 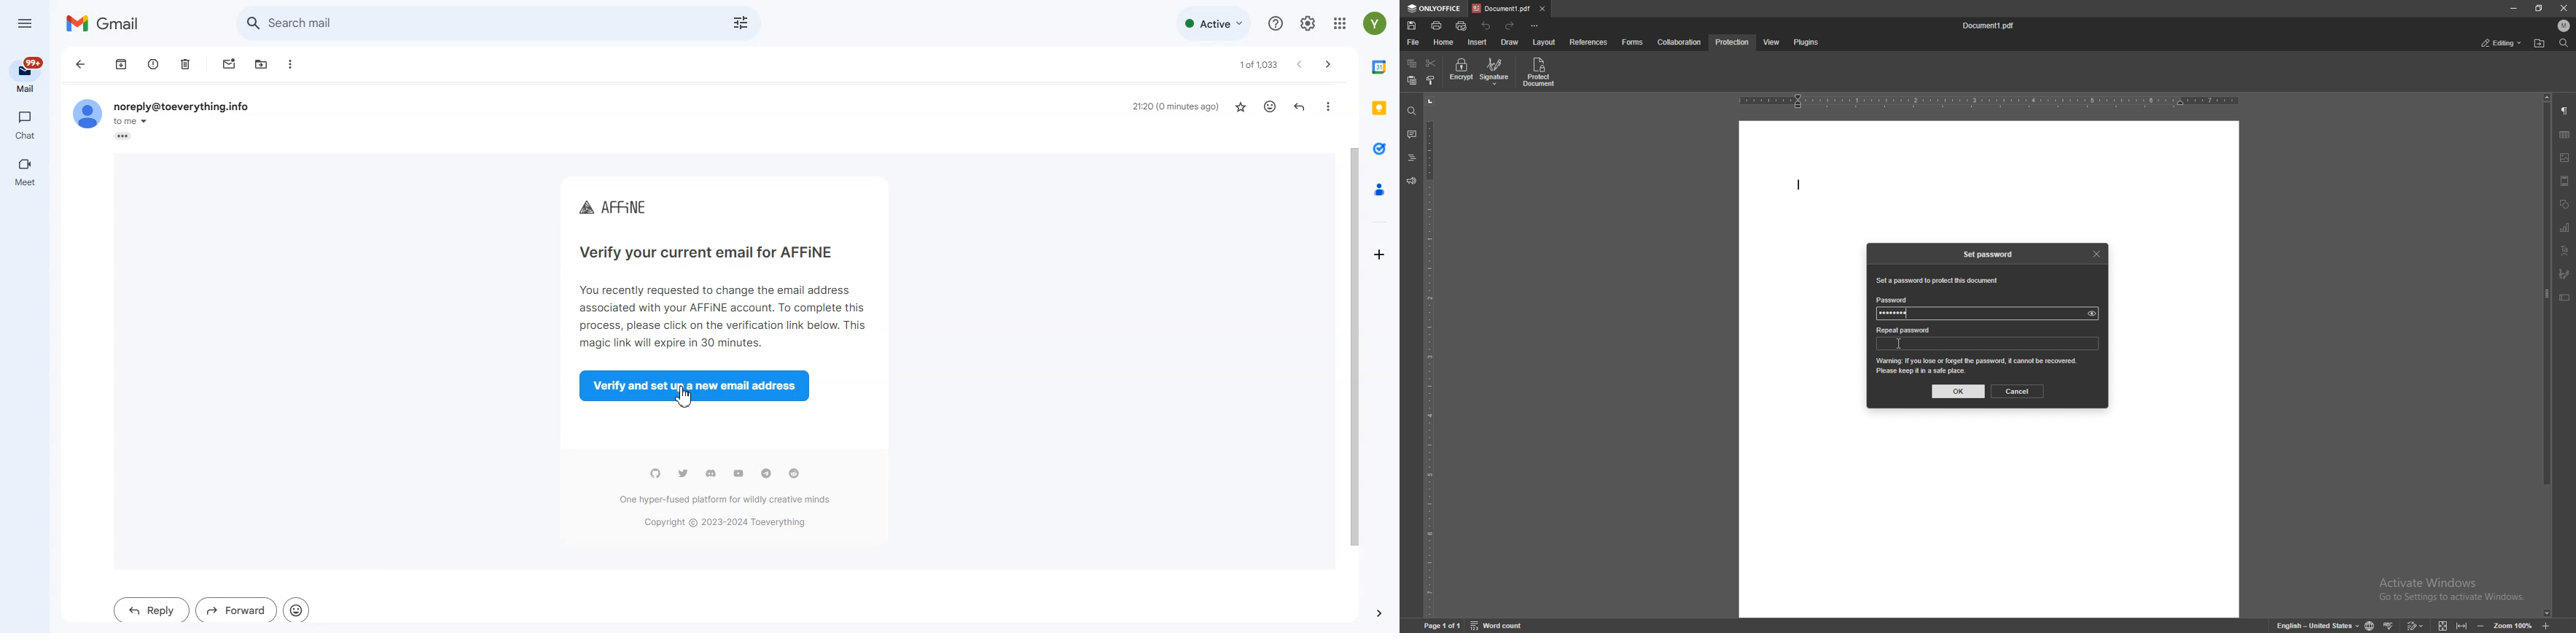 What do you see at coordinates (1772, 42) in the screenshot?
I see `view` at bounding box center [1772, 42].